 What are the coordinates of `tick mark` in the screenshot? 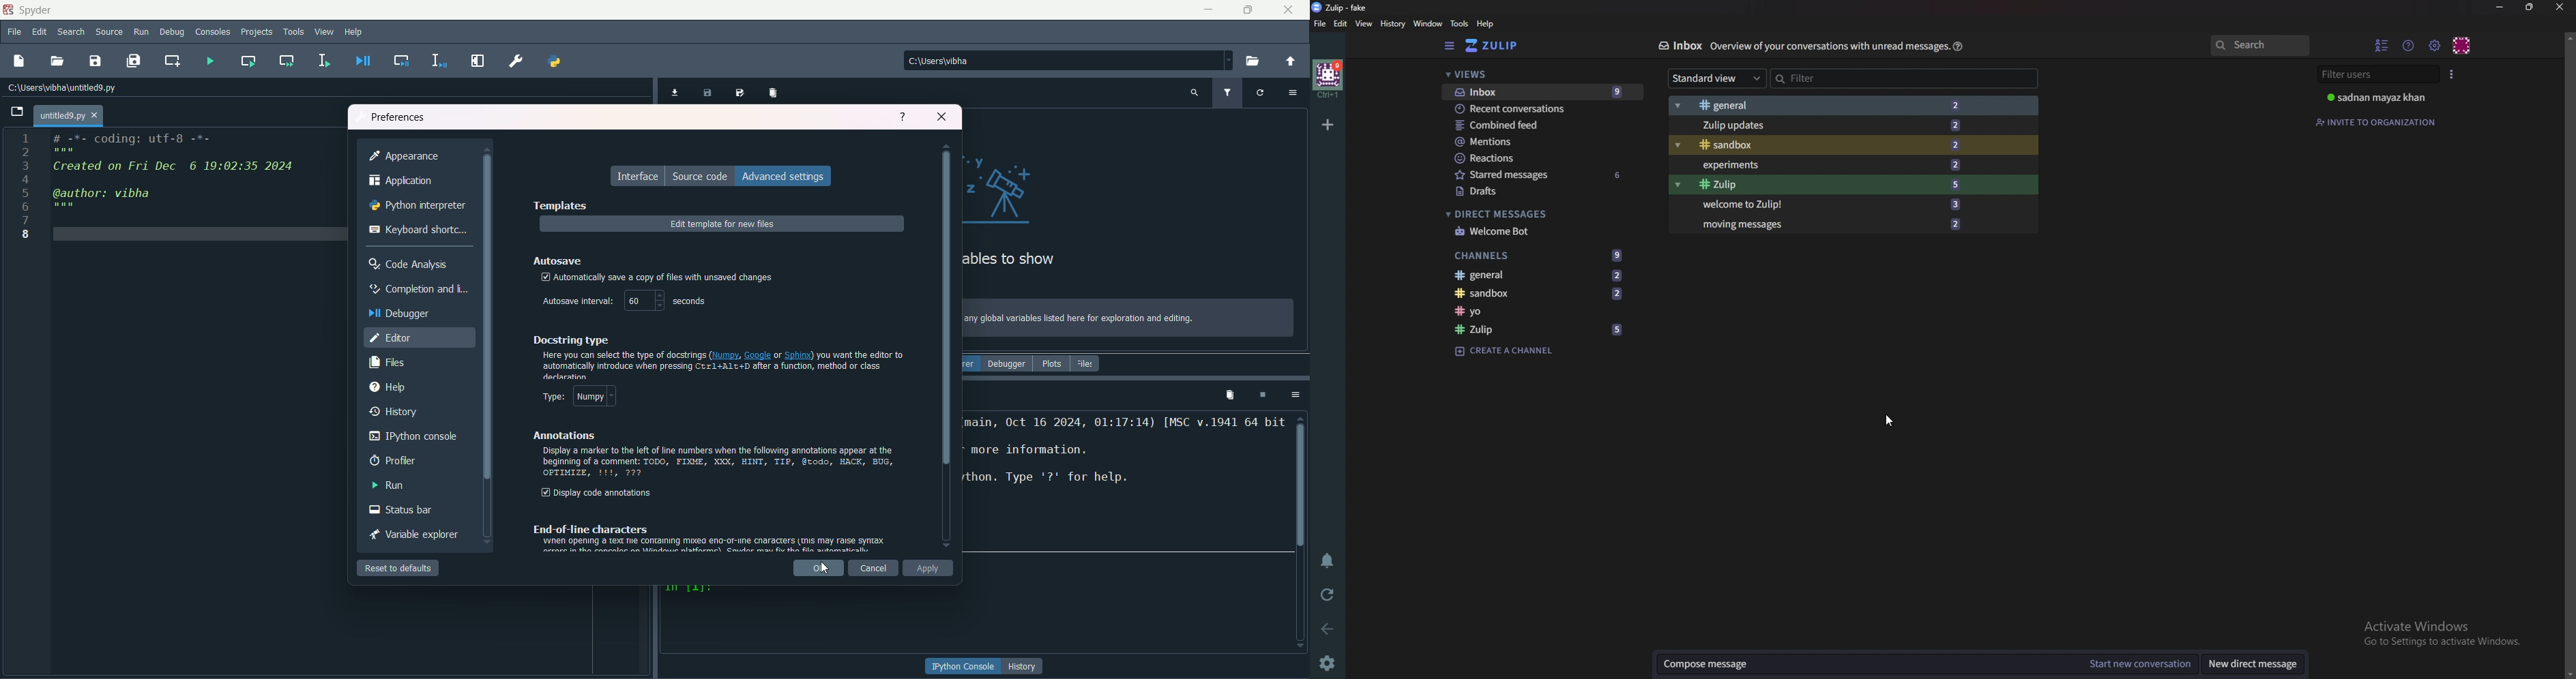 It's located at (545, 277).